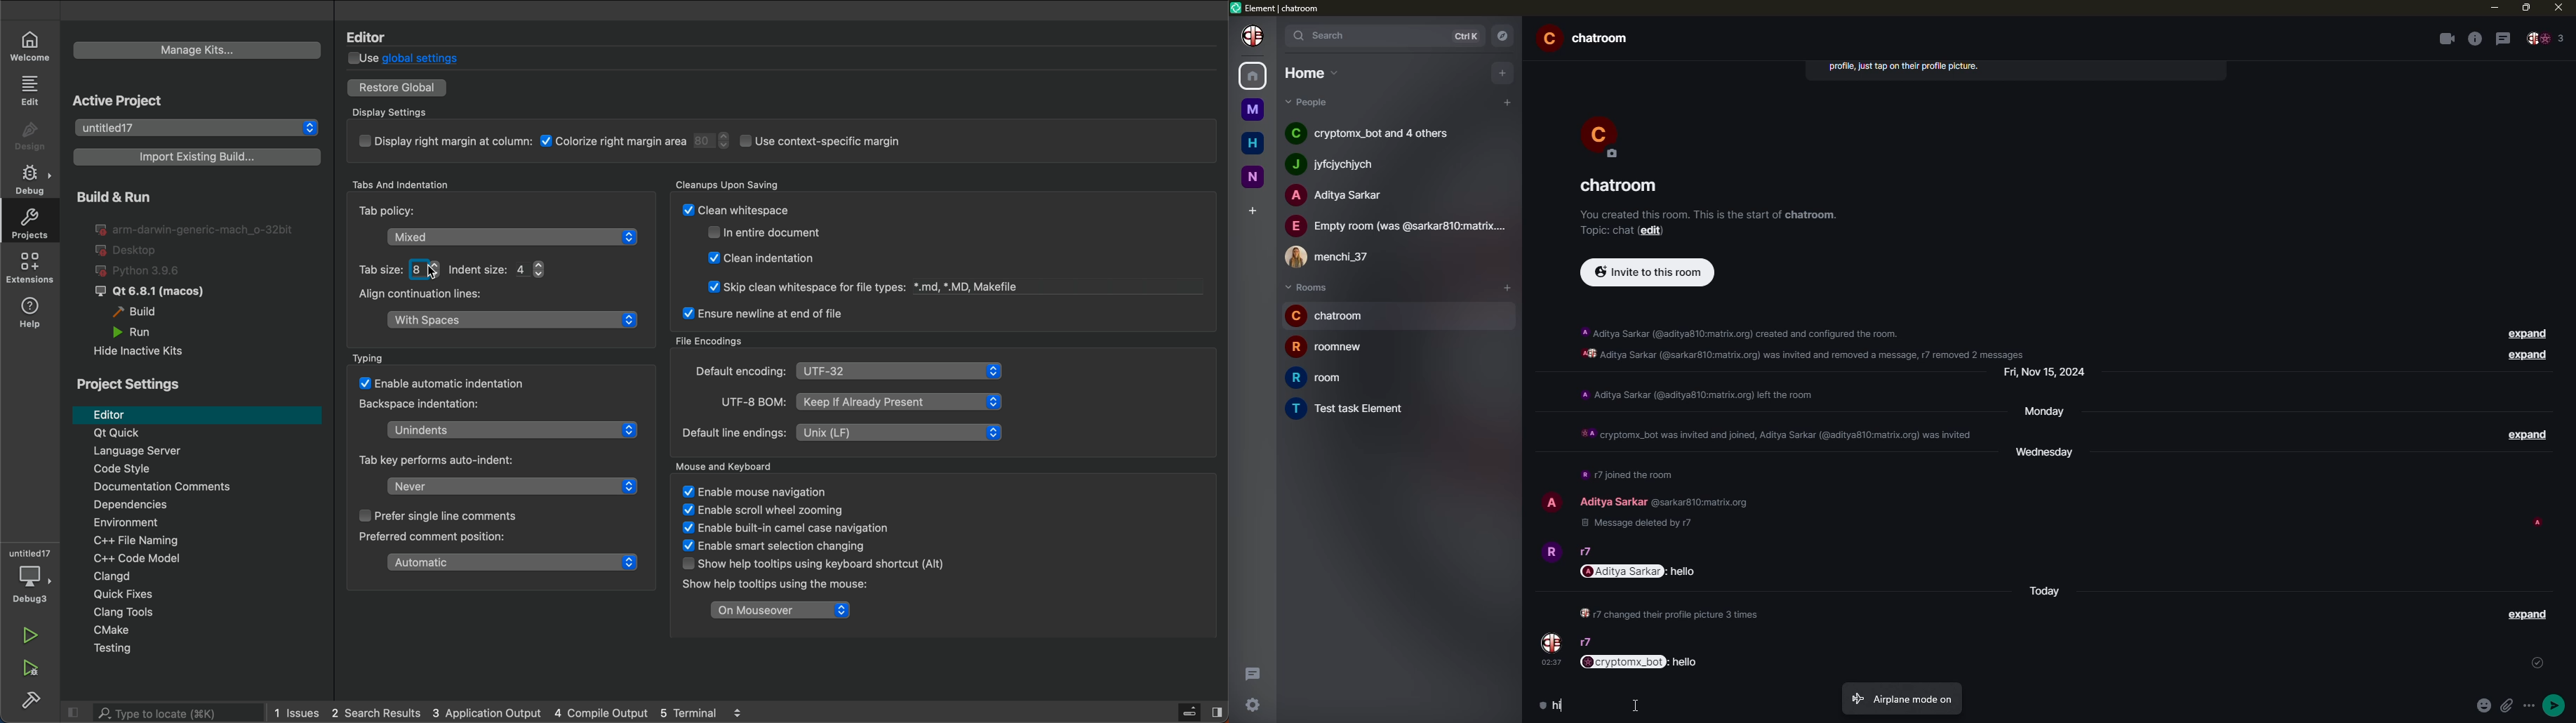 This screenshot has height=728, width=2576. I want to click on time, so click(1553, 663).